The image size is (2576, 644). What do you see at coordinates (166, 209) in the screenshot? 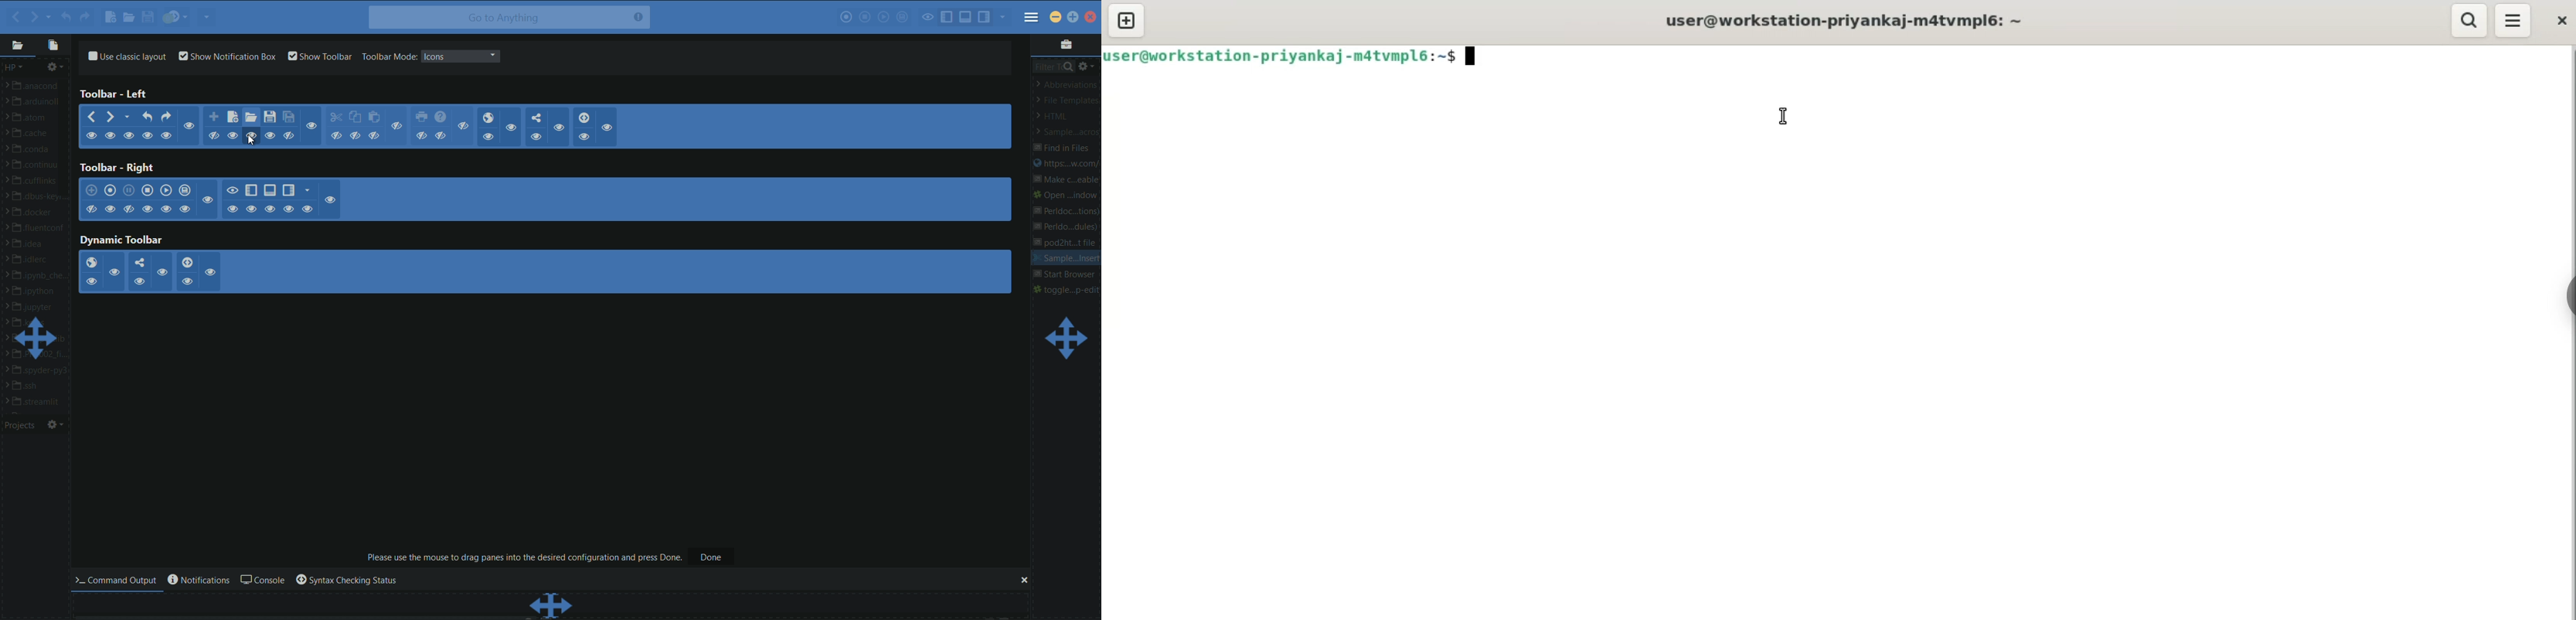
I see `hide/show` at bounding box center [166, 209].